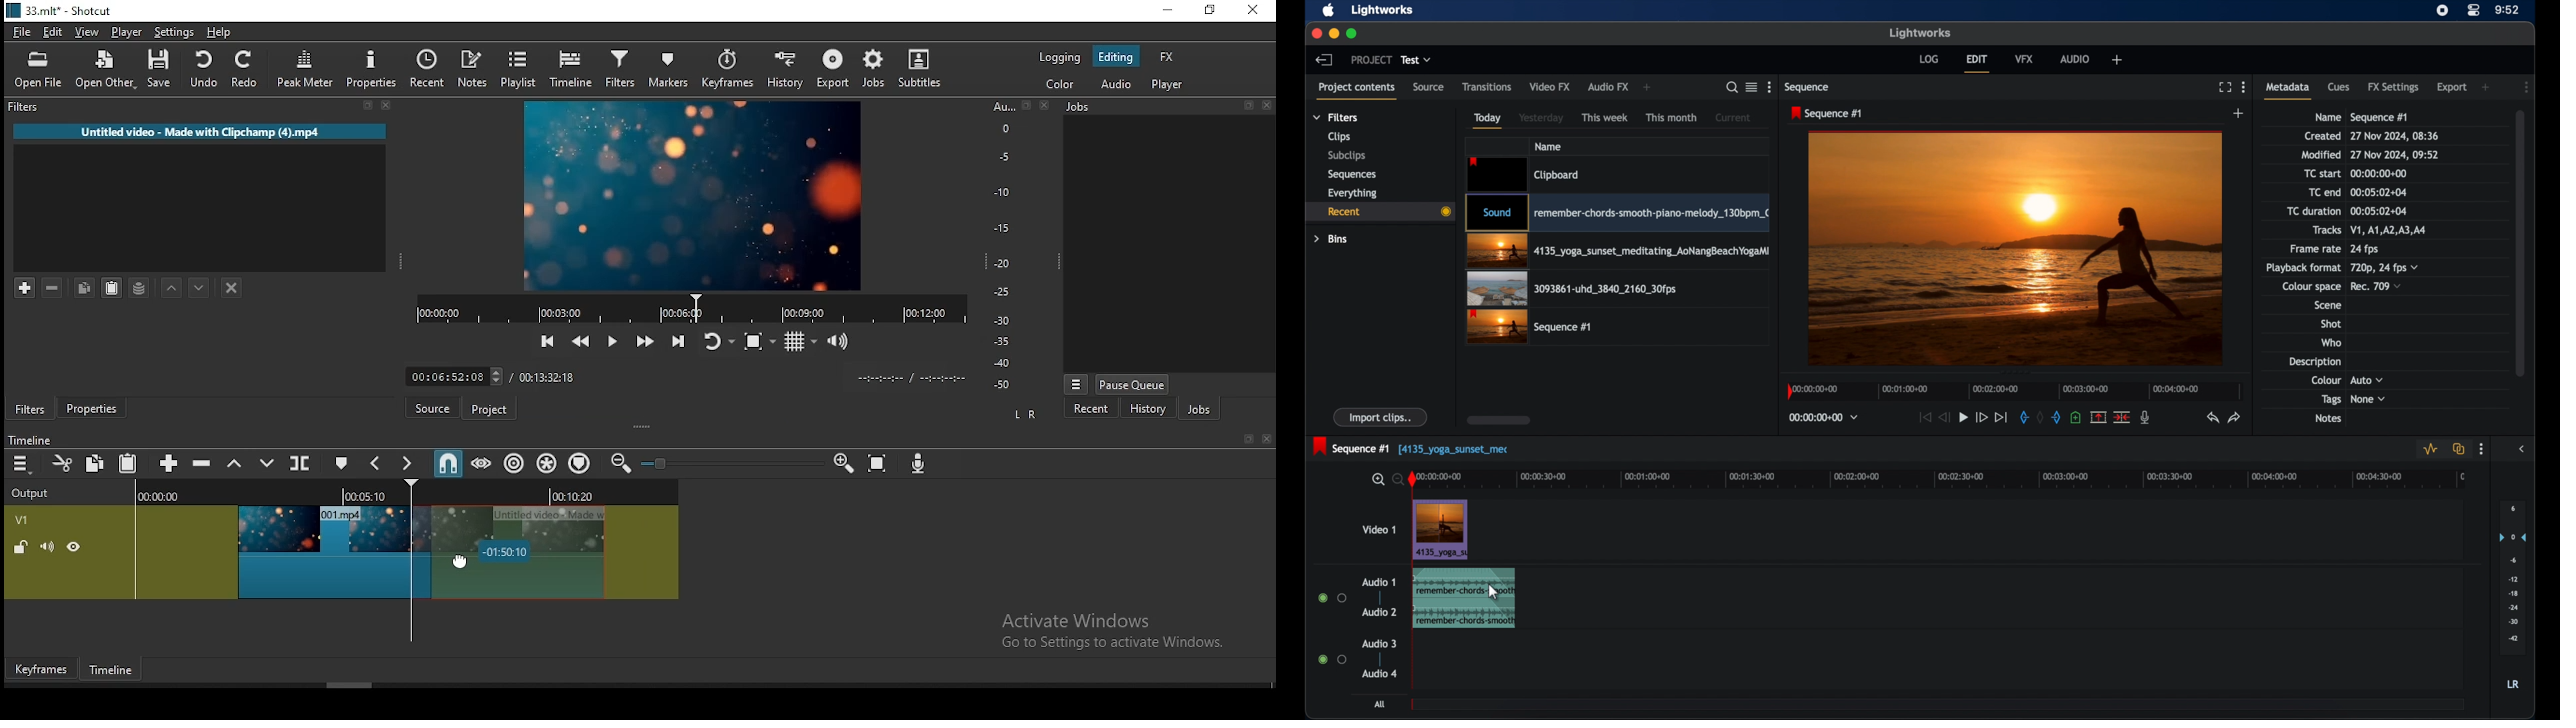  Describe the element at coordinates (2303, 267) in the screenshot. I see `playback format` at that location.